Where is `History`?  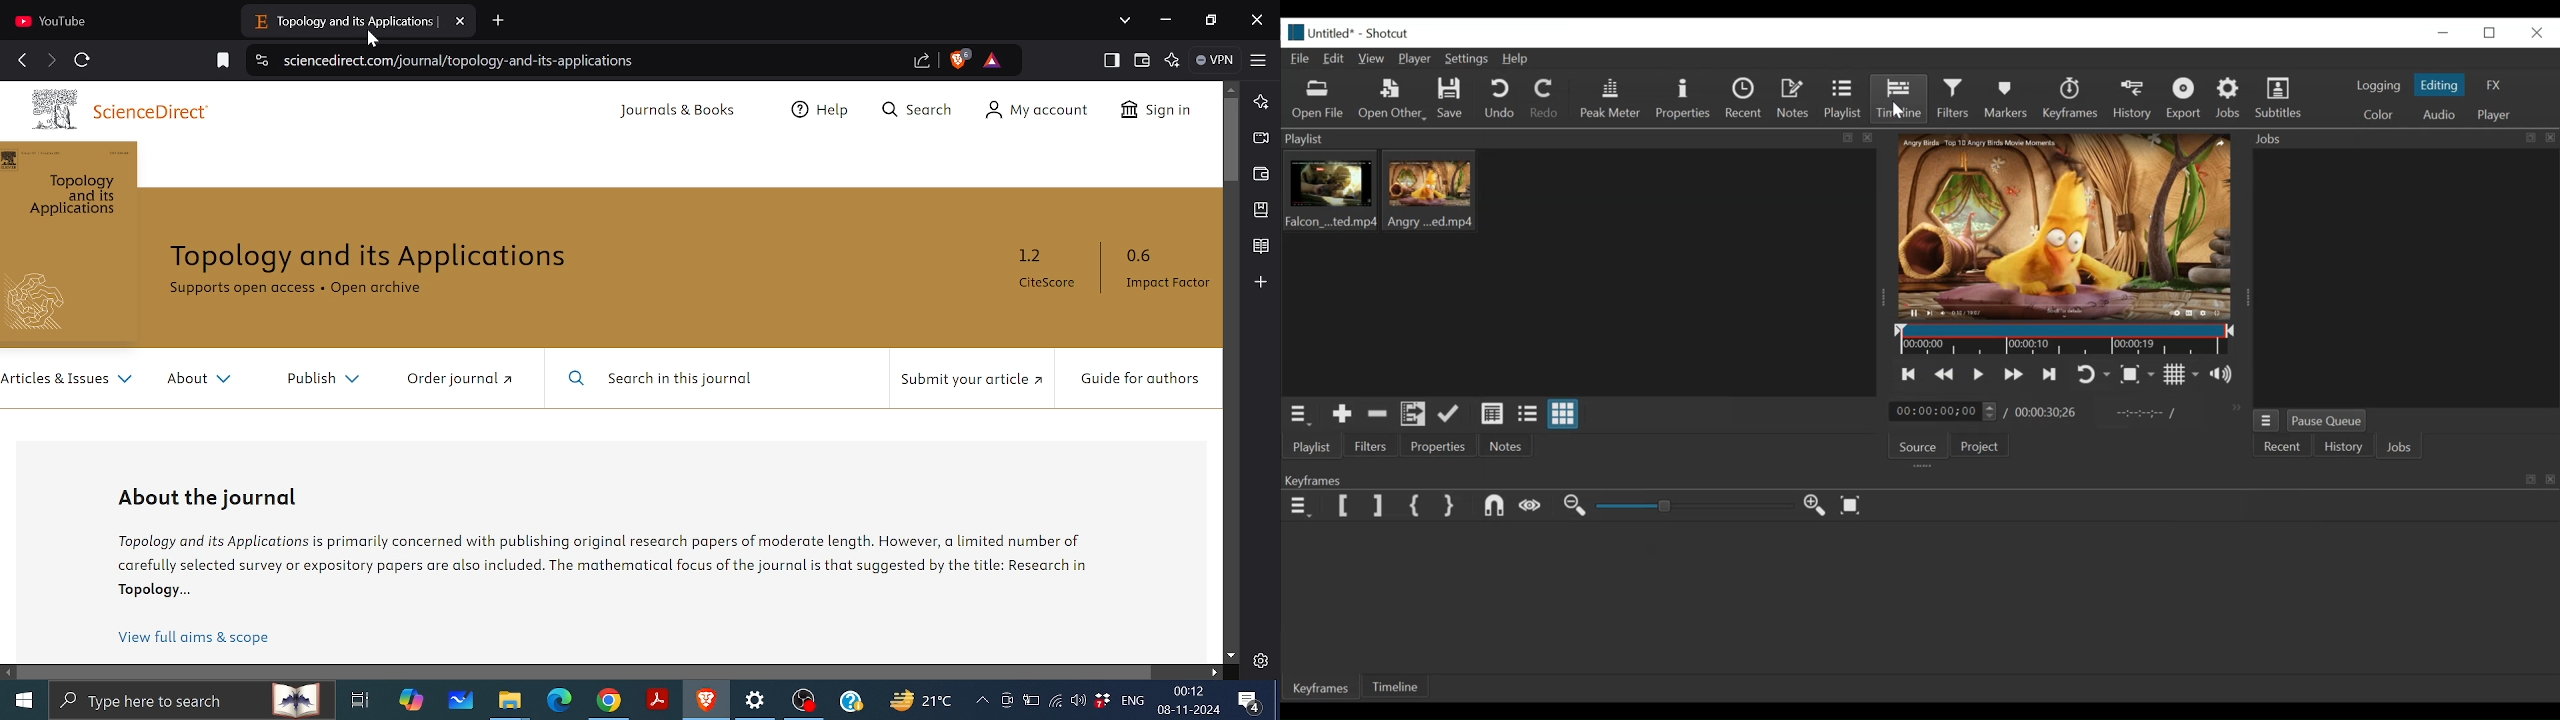 History is located at coordinates (2343, 449).